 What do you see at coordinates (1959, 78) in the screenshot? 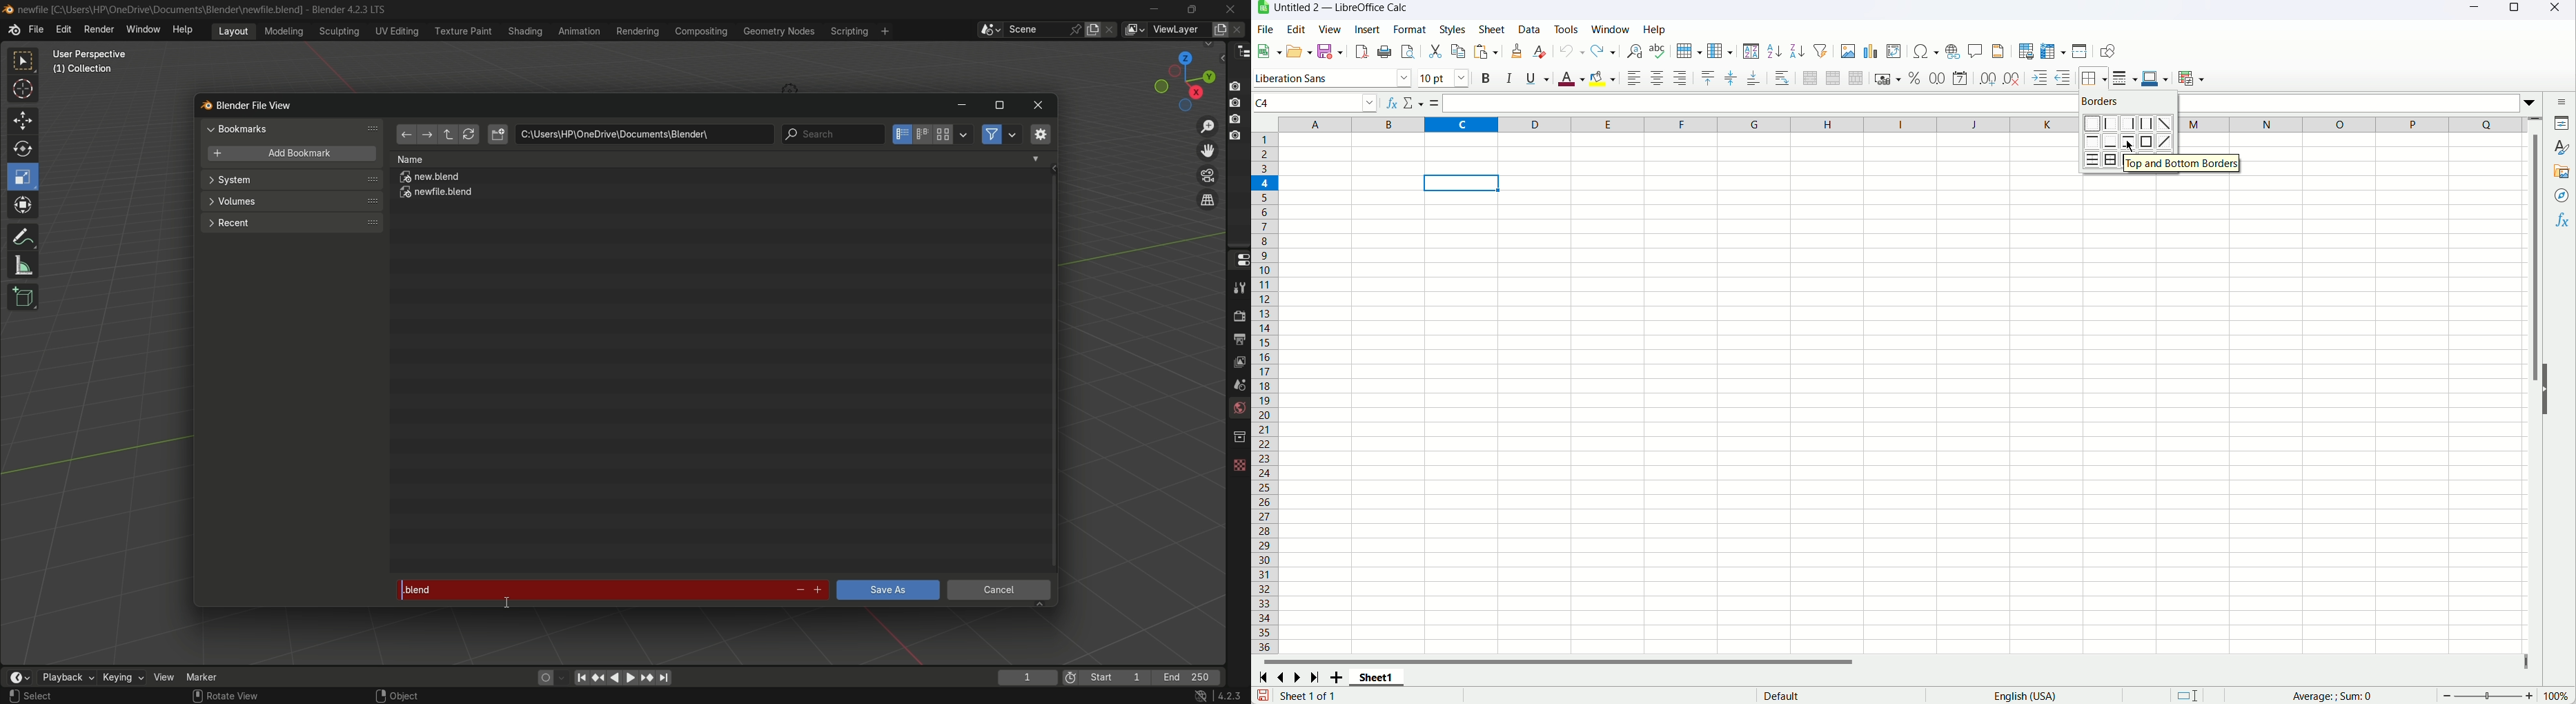
I see `Format as date` at bounding box center [1959, 78].